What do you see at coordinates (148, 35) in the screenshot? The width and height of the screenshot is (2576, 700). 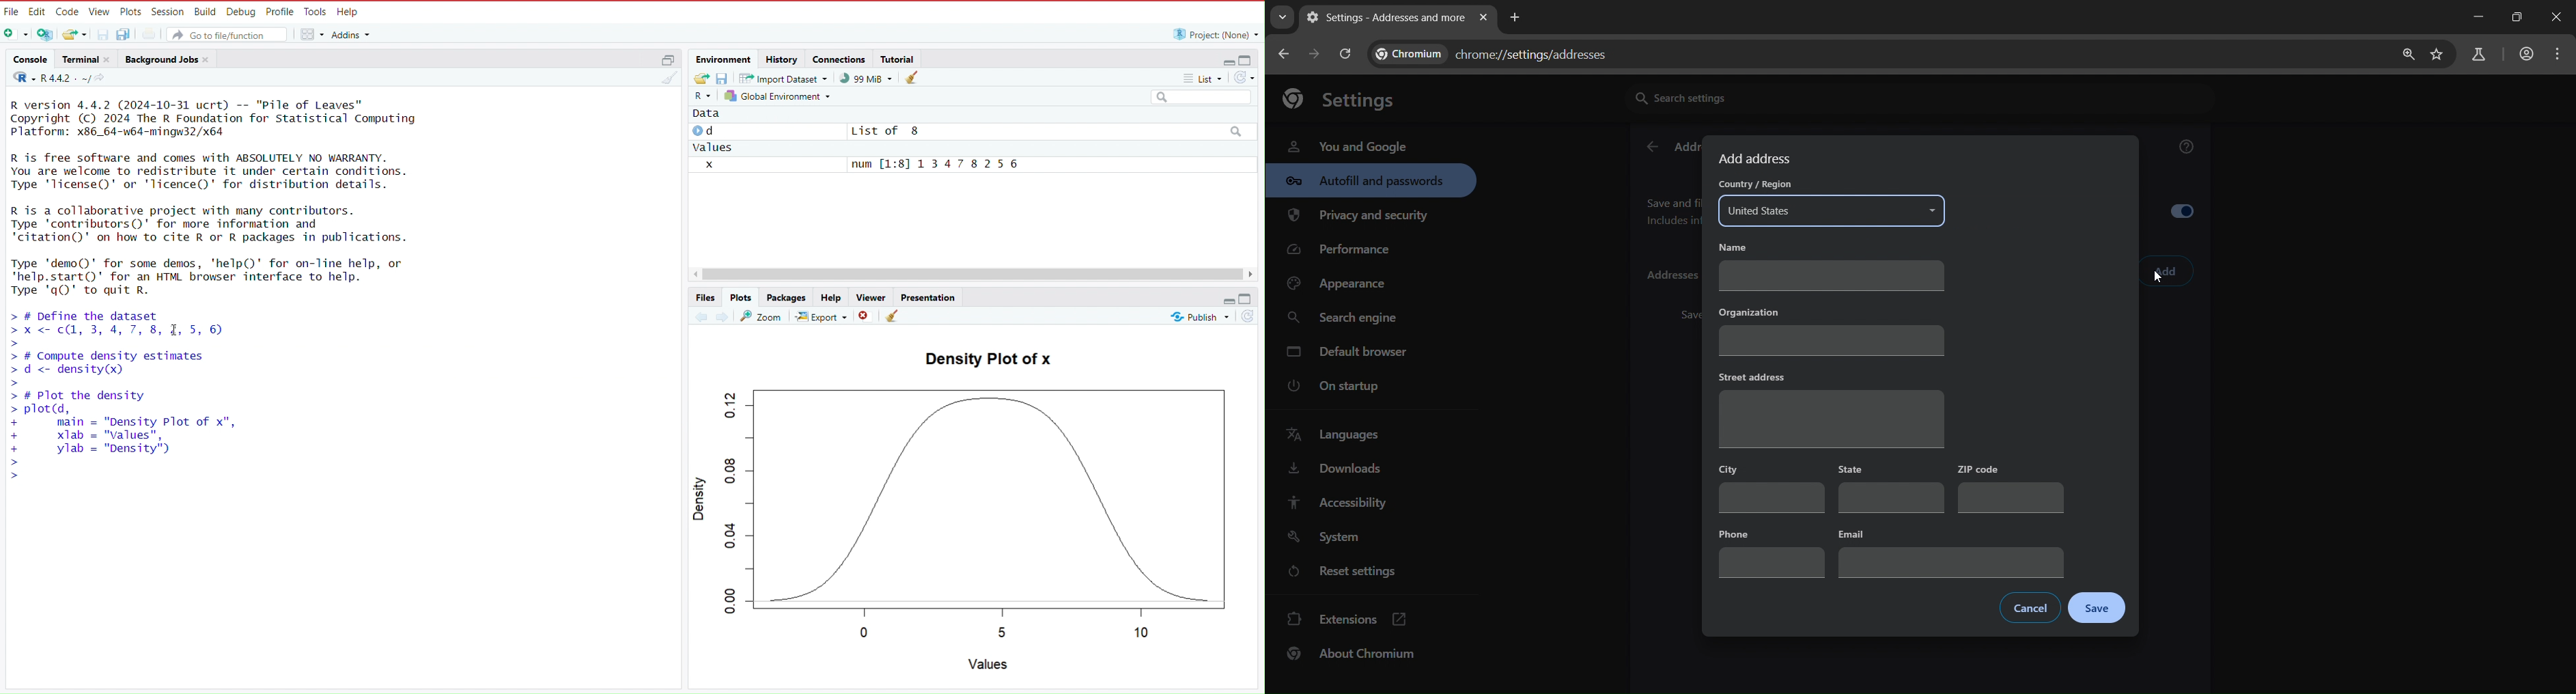 I see `print the current file` at bounding box center [148, 35].